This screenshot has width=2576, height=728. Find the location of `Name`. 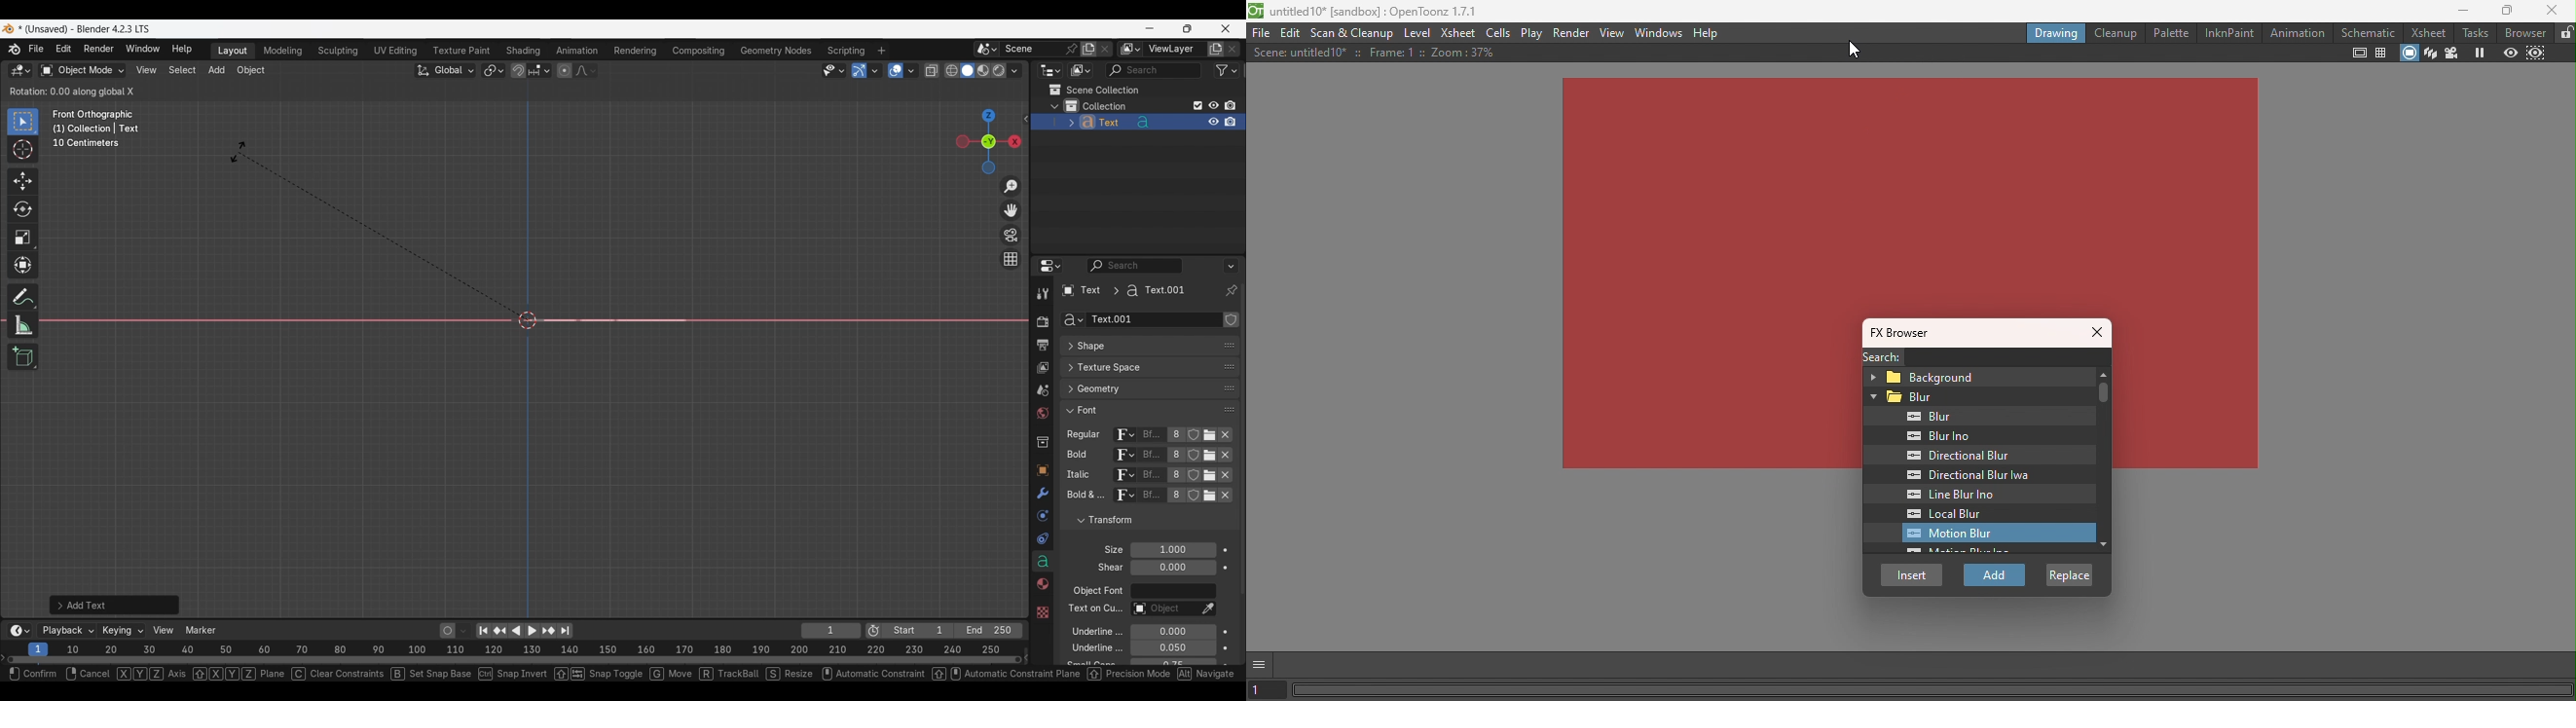

Name is located at coordinates (1153, 320).